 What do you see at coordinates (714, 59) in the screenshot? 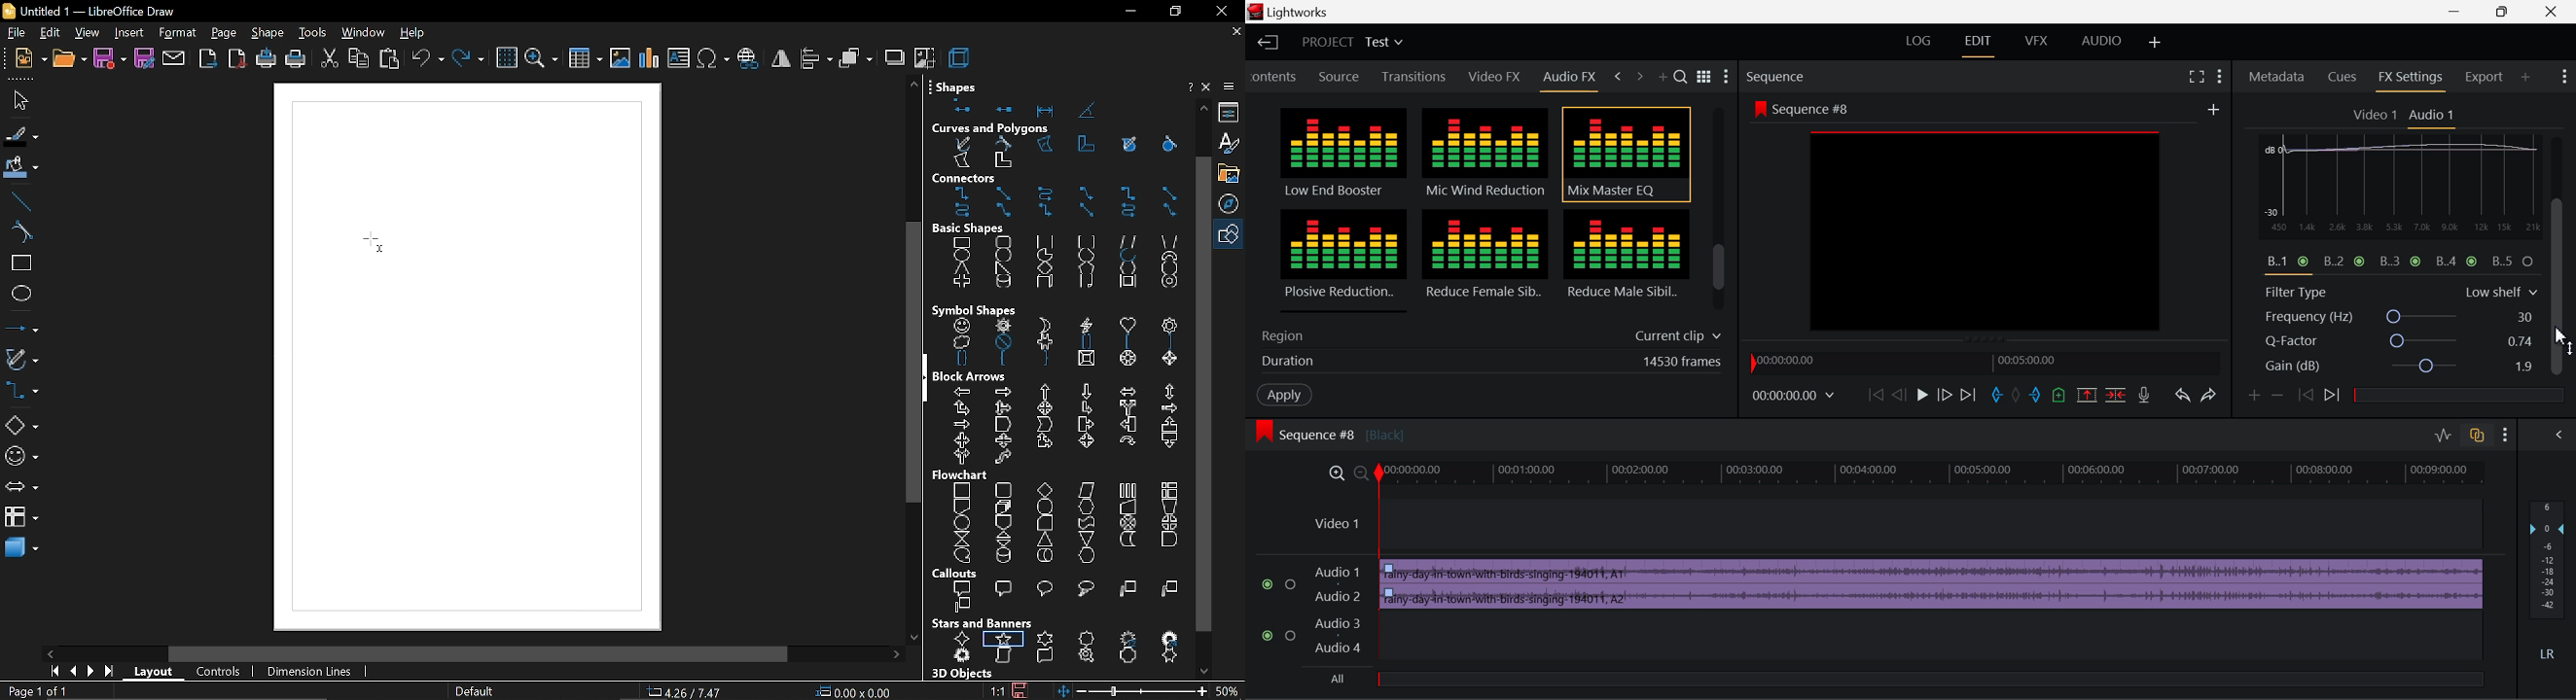
I see `insert symbol` at bounding box center [714, 59].